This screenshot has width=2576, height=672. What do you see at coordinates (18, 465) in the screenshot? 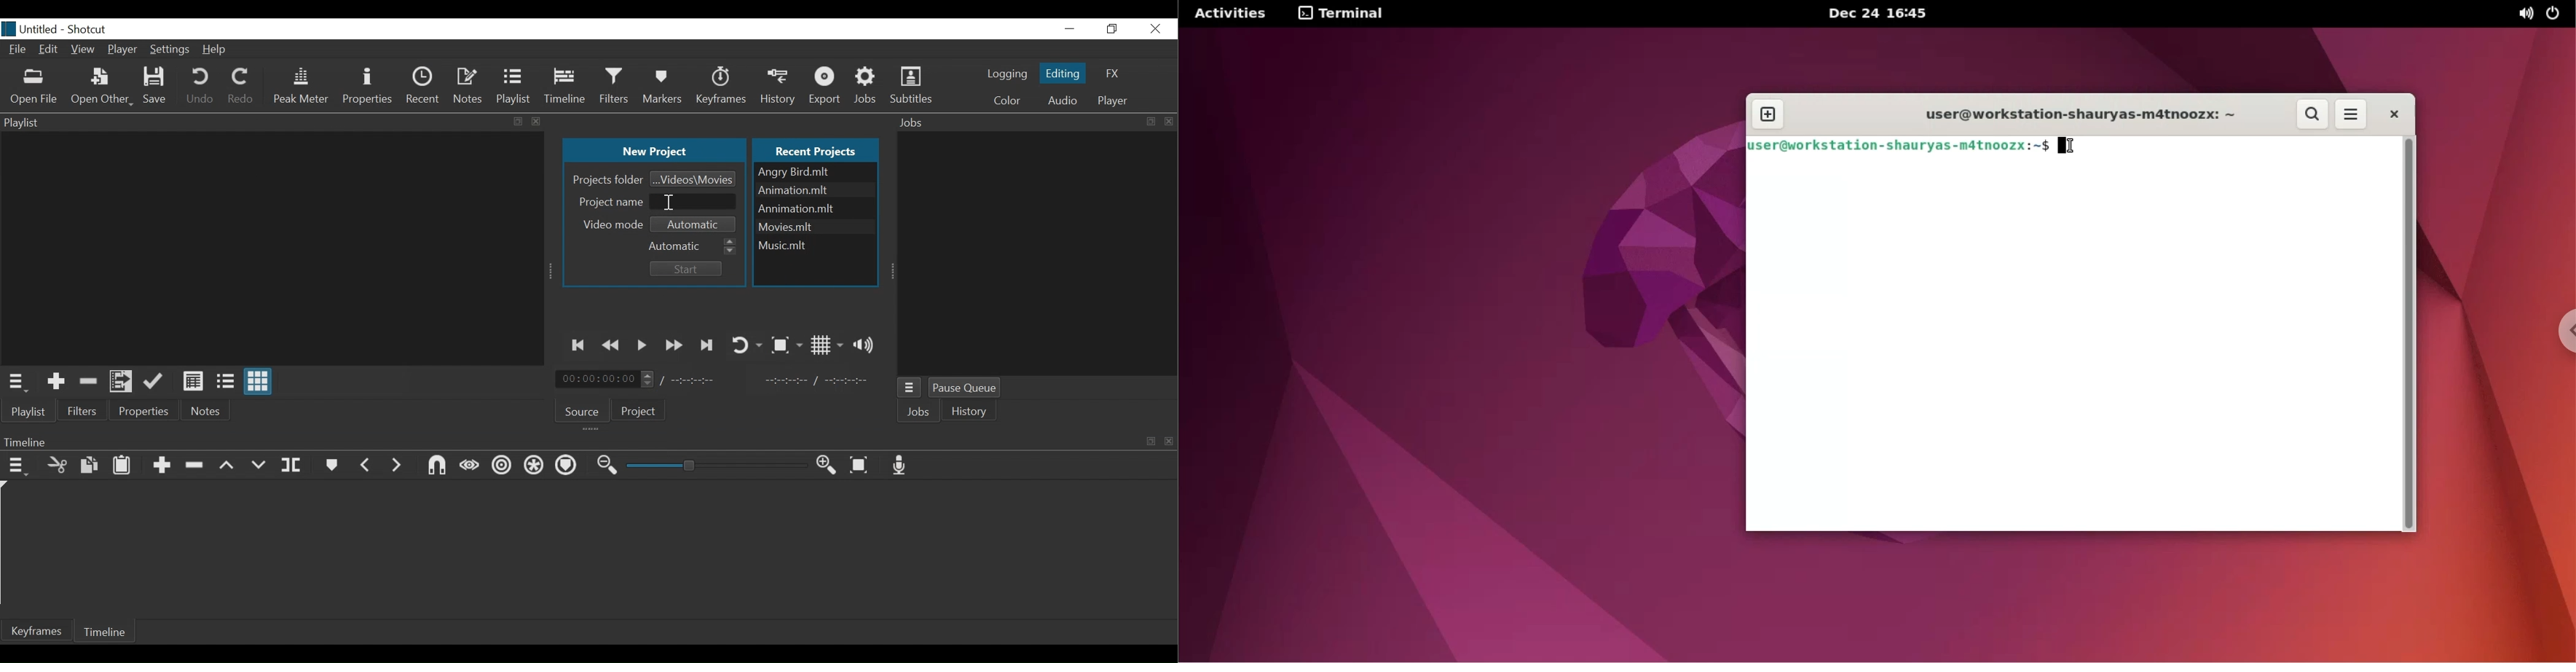
I see `Timeline Menu` at bounding box center [18, 465].